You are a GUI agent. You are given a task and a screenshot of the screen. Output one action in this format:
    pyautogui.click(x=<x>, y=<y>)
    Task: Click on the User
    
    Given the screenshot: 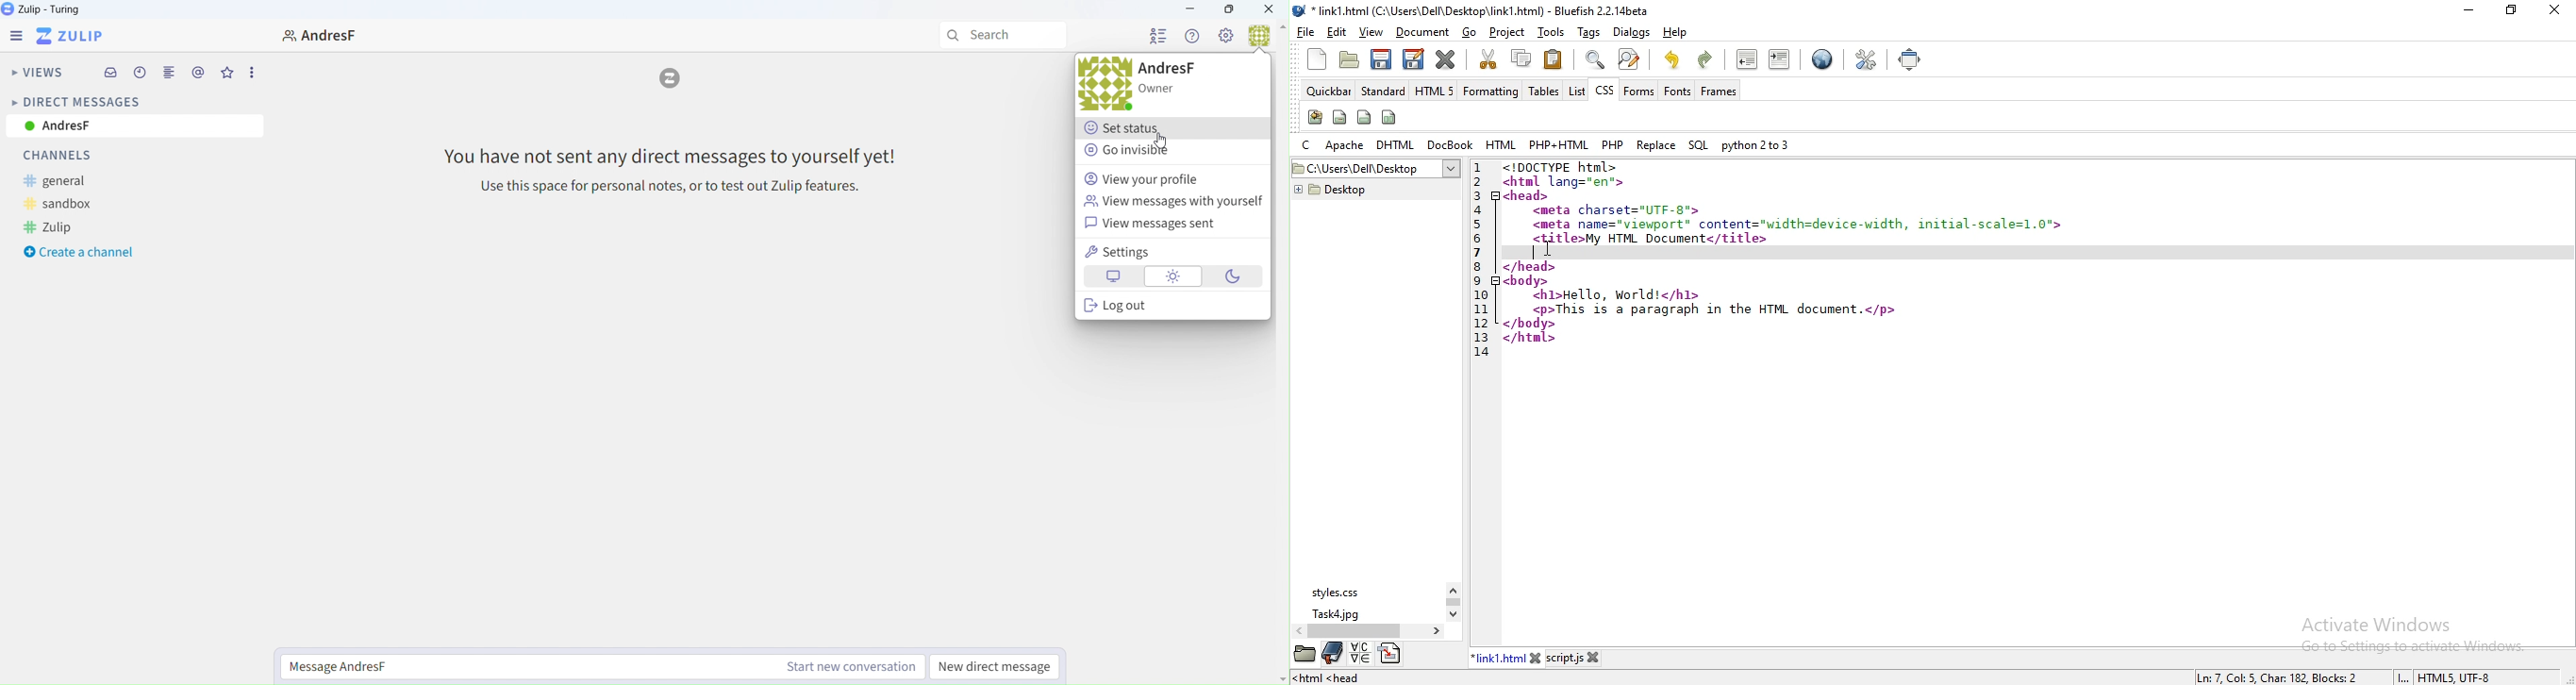 What is the action you would take?
    pyautogui.click(x=313, y=35)
    